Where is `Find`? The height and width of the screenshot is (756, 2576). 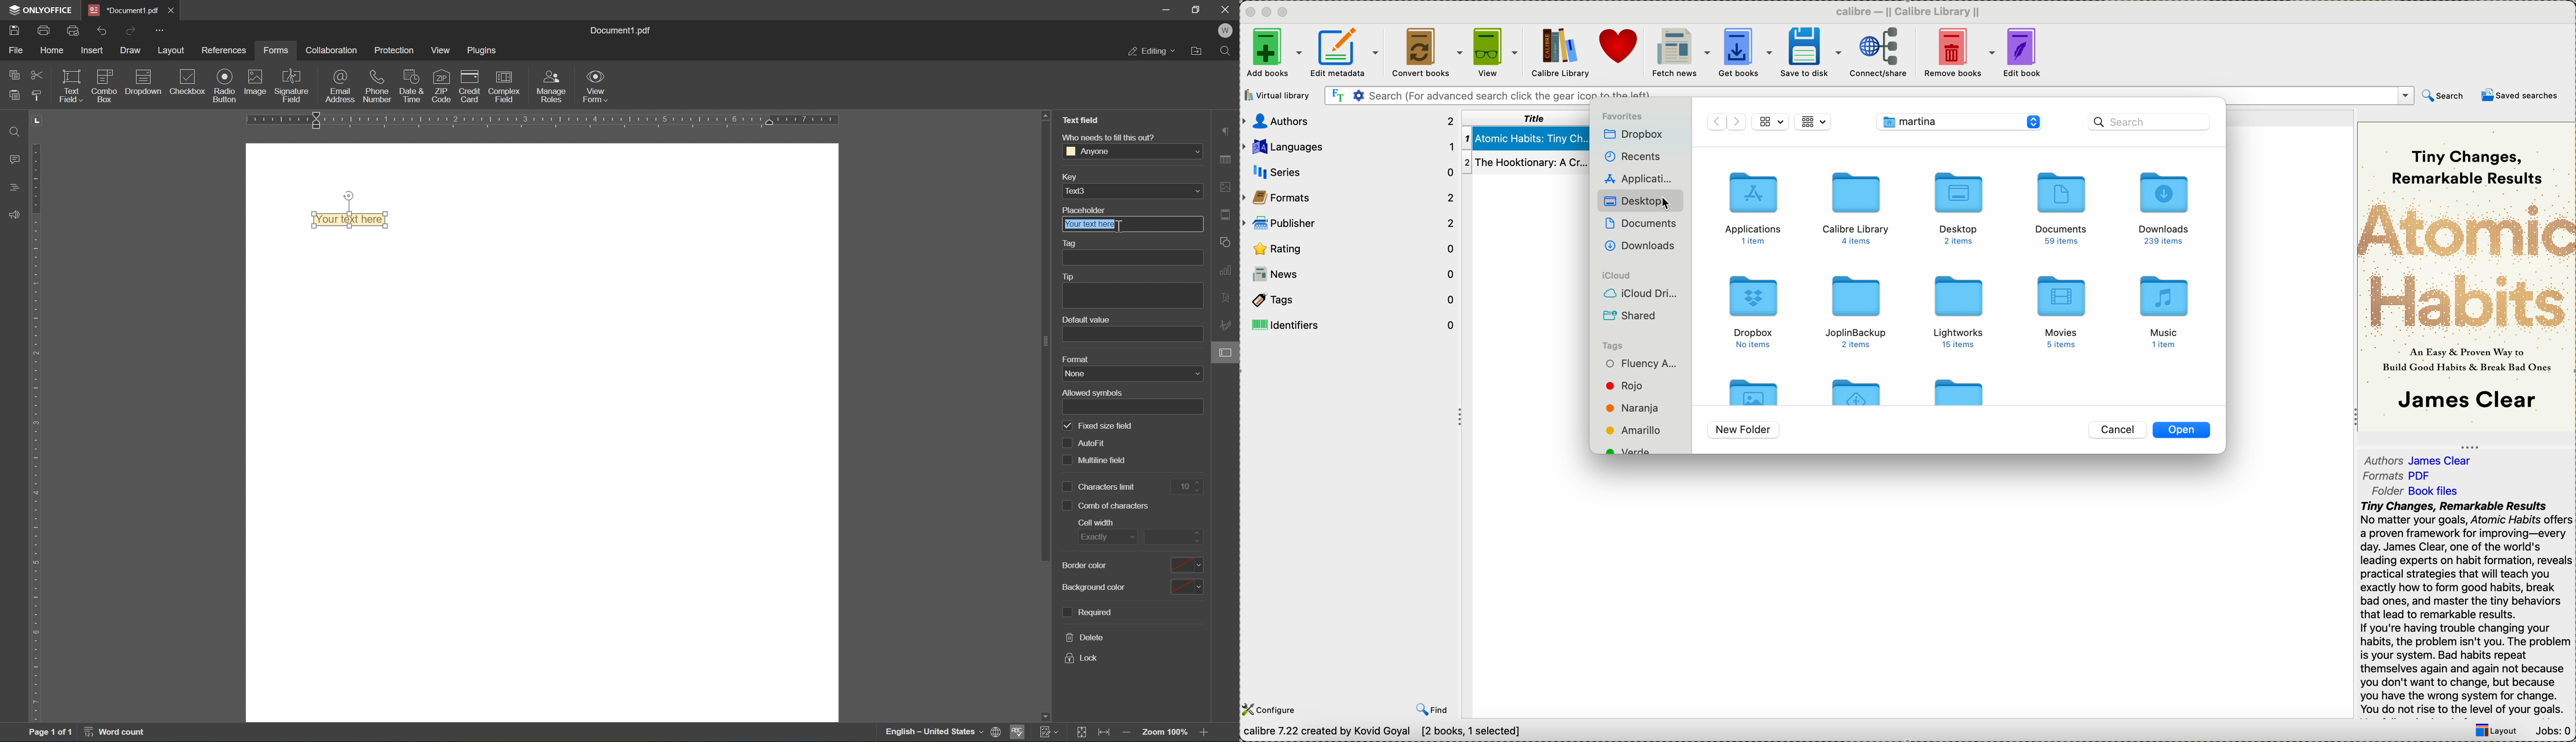 Find is located at coordinates (1229, 51).